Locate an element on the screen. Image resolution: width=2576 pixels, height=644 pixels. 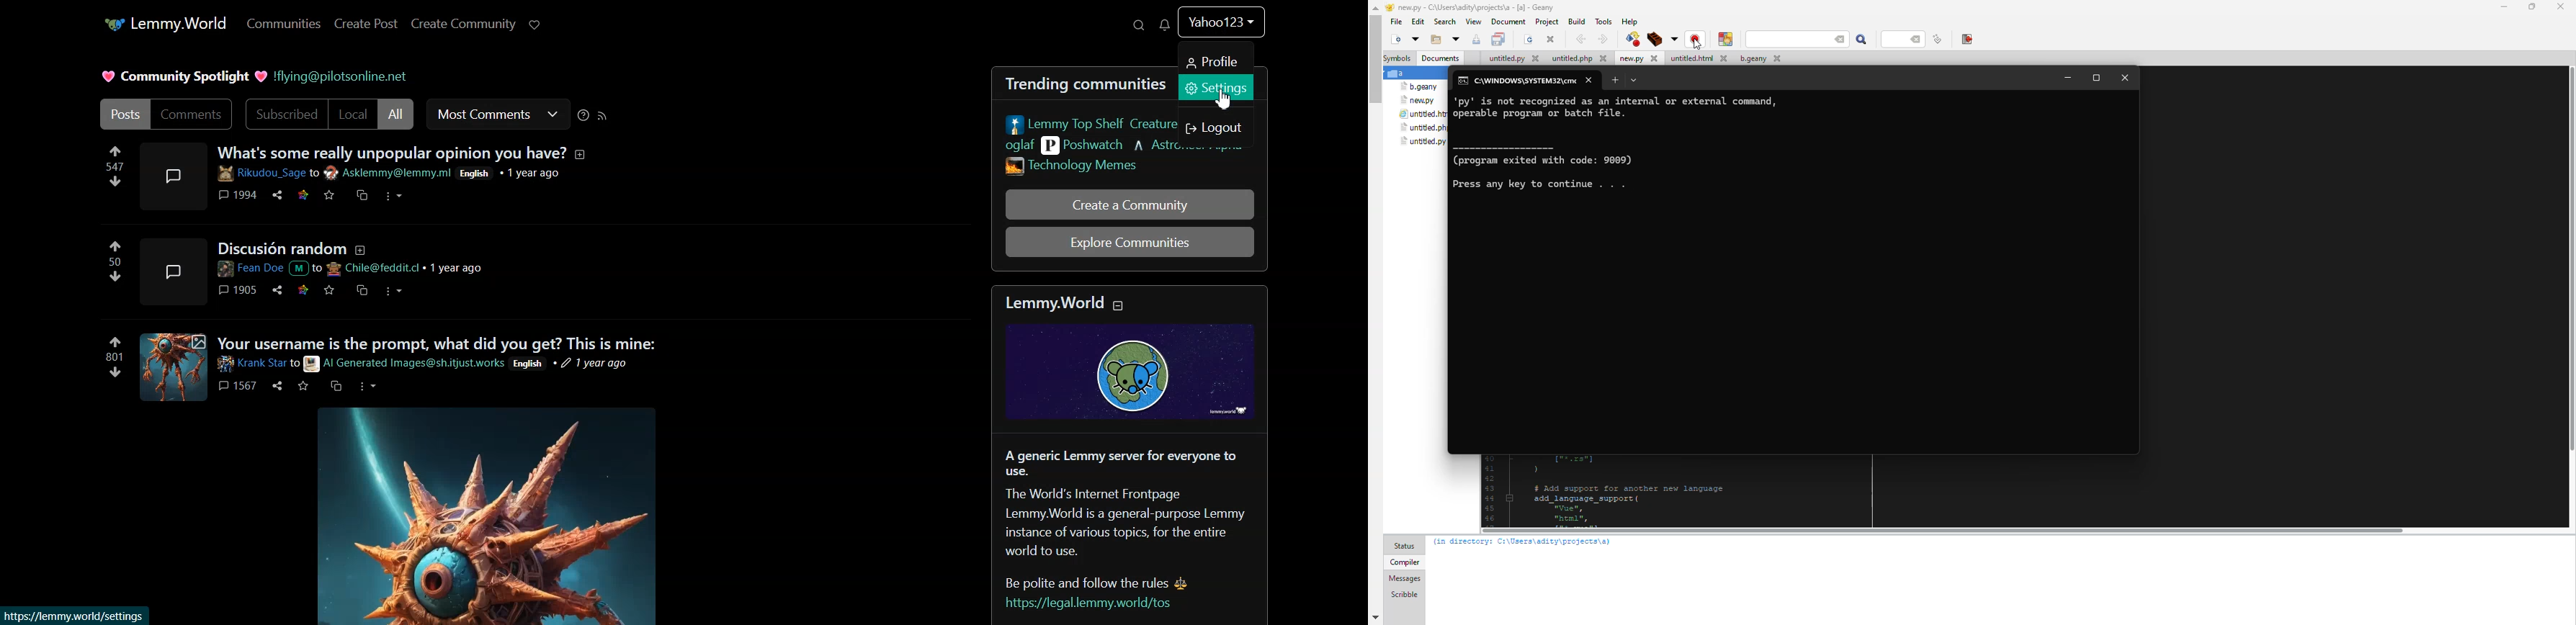
Explore Communities is located at coordinates (1130, 242).